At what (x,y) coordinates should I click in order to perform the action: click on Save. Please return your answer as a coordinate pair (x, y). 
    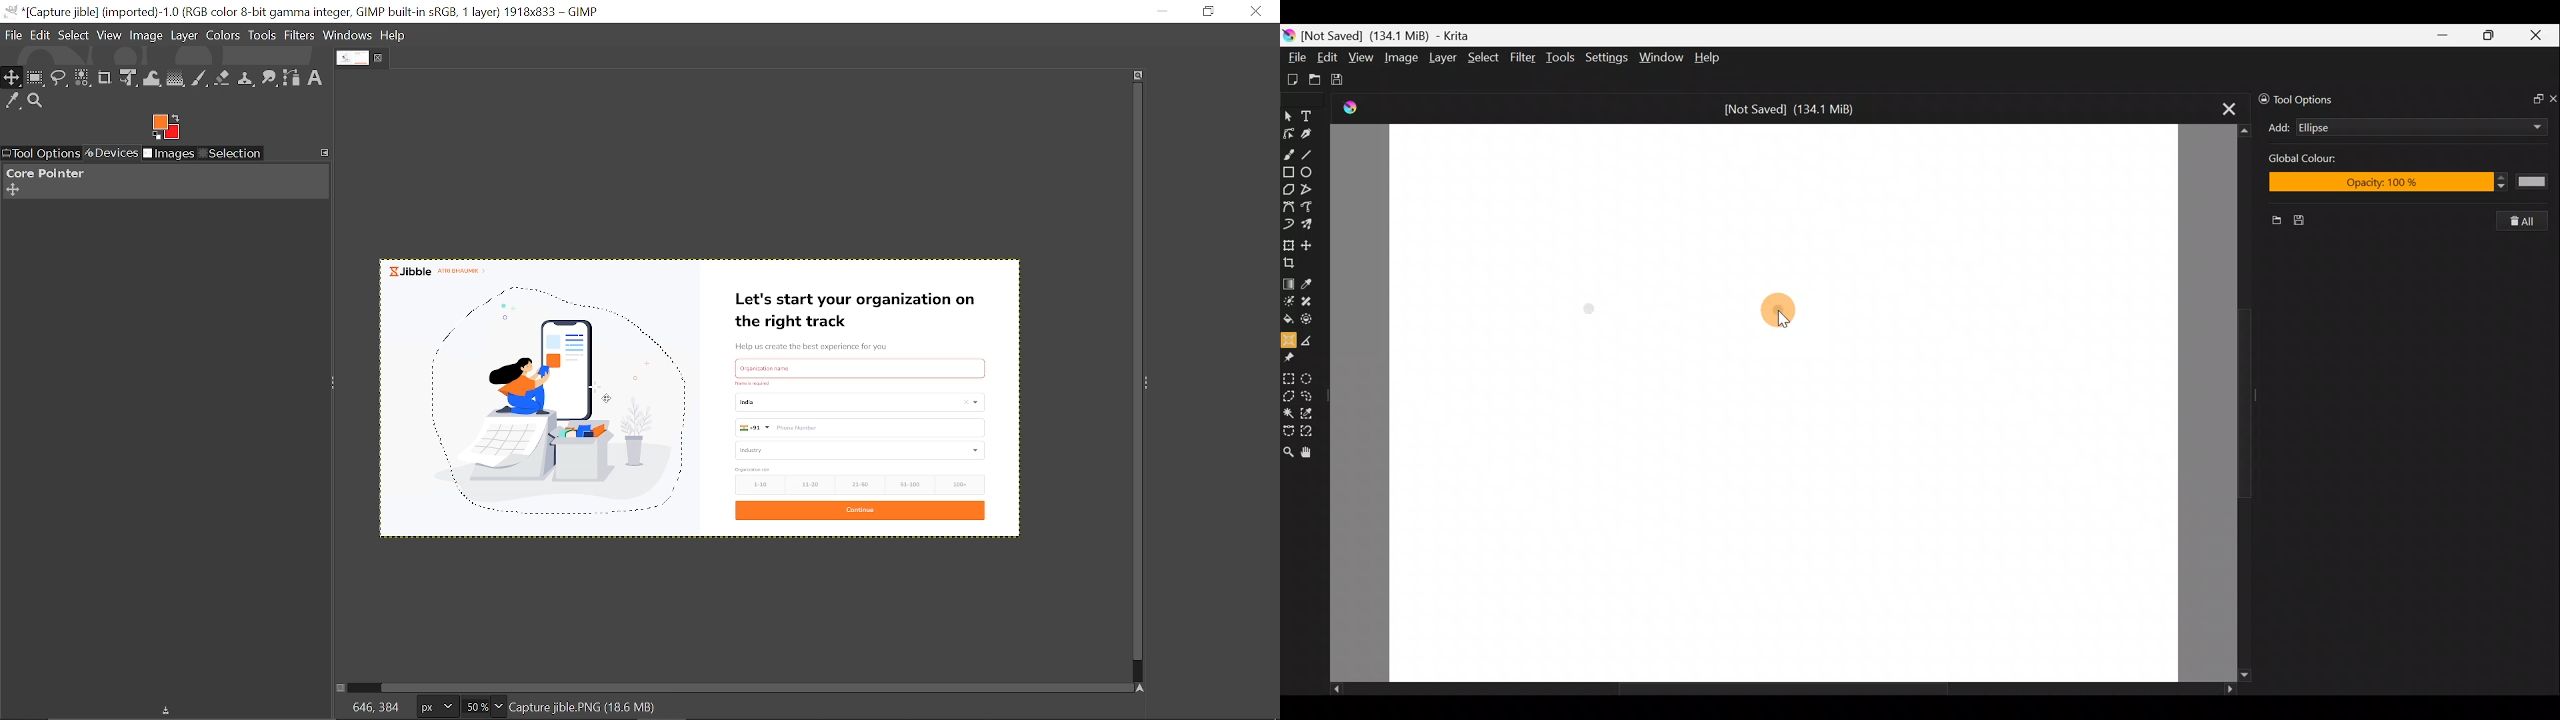
    Looking at the image, I should click on (2307, 221).